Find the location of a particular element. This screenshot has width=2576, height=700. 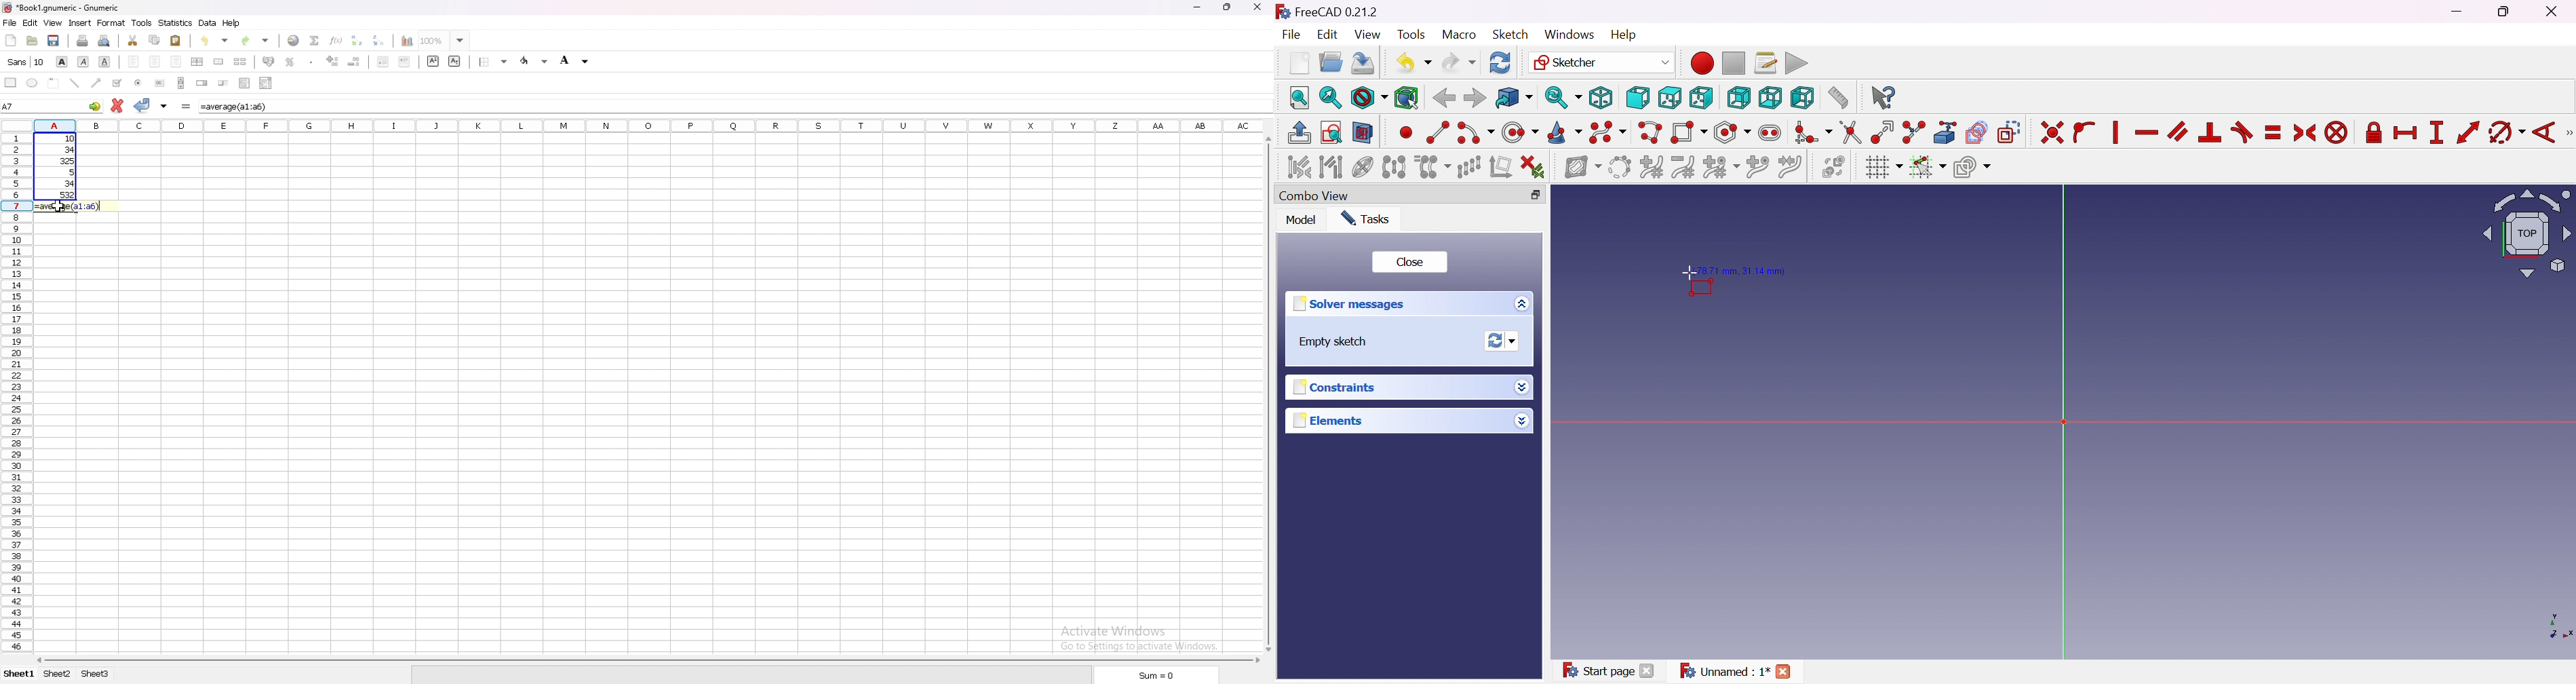

Create slot is located at coordinates (1772, 133).